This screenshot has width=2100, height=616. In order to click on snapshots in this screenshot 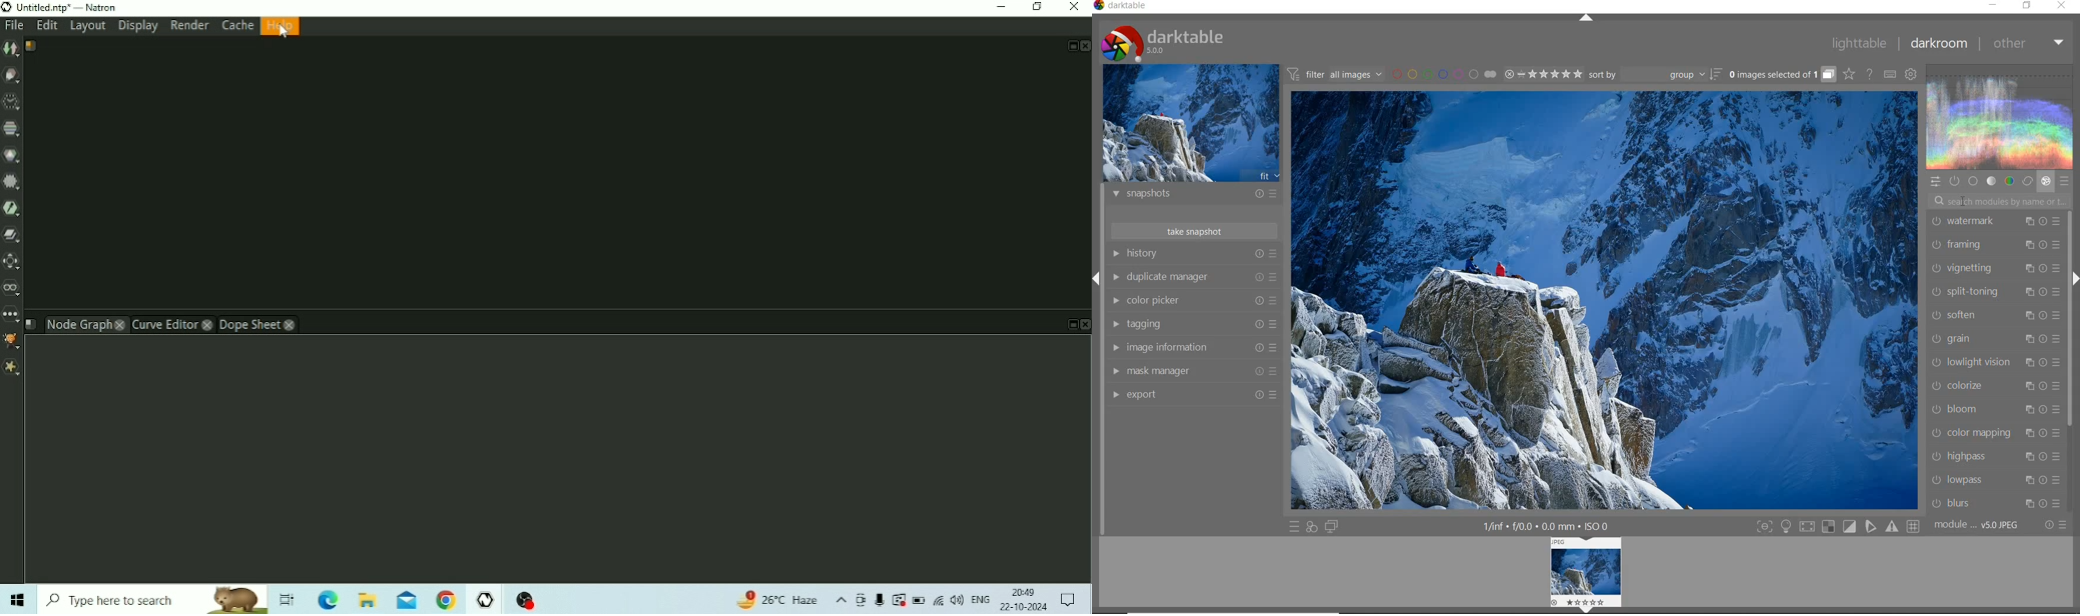, I will do `click(1195, 195)`.